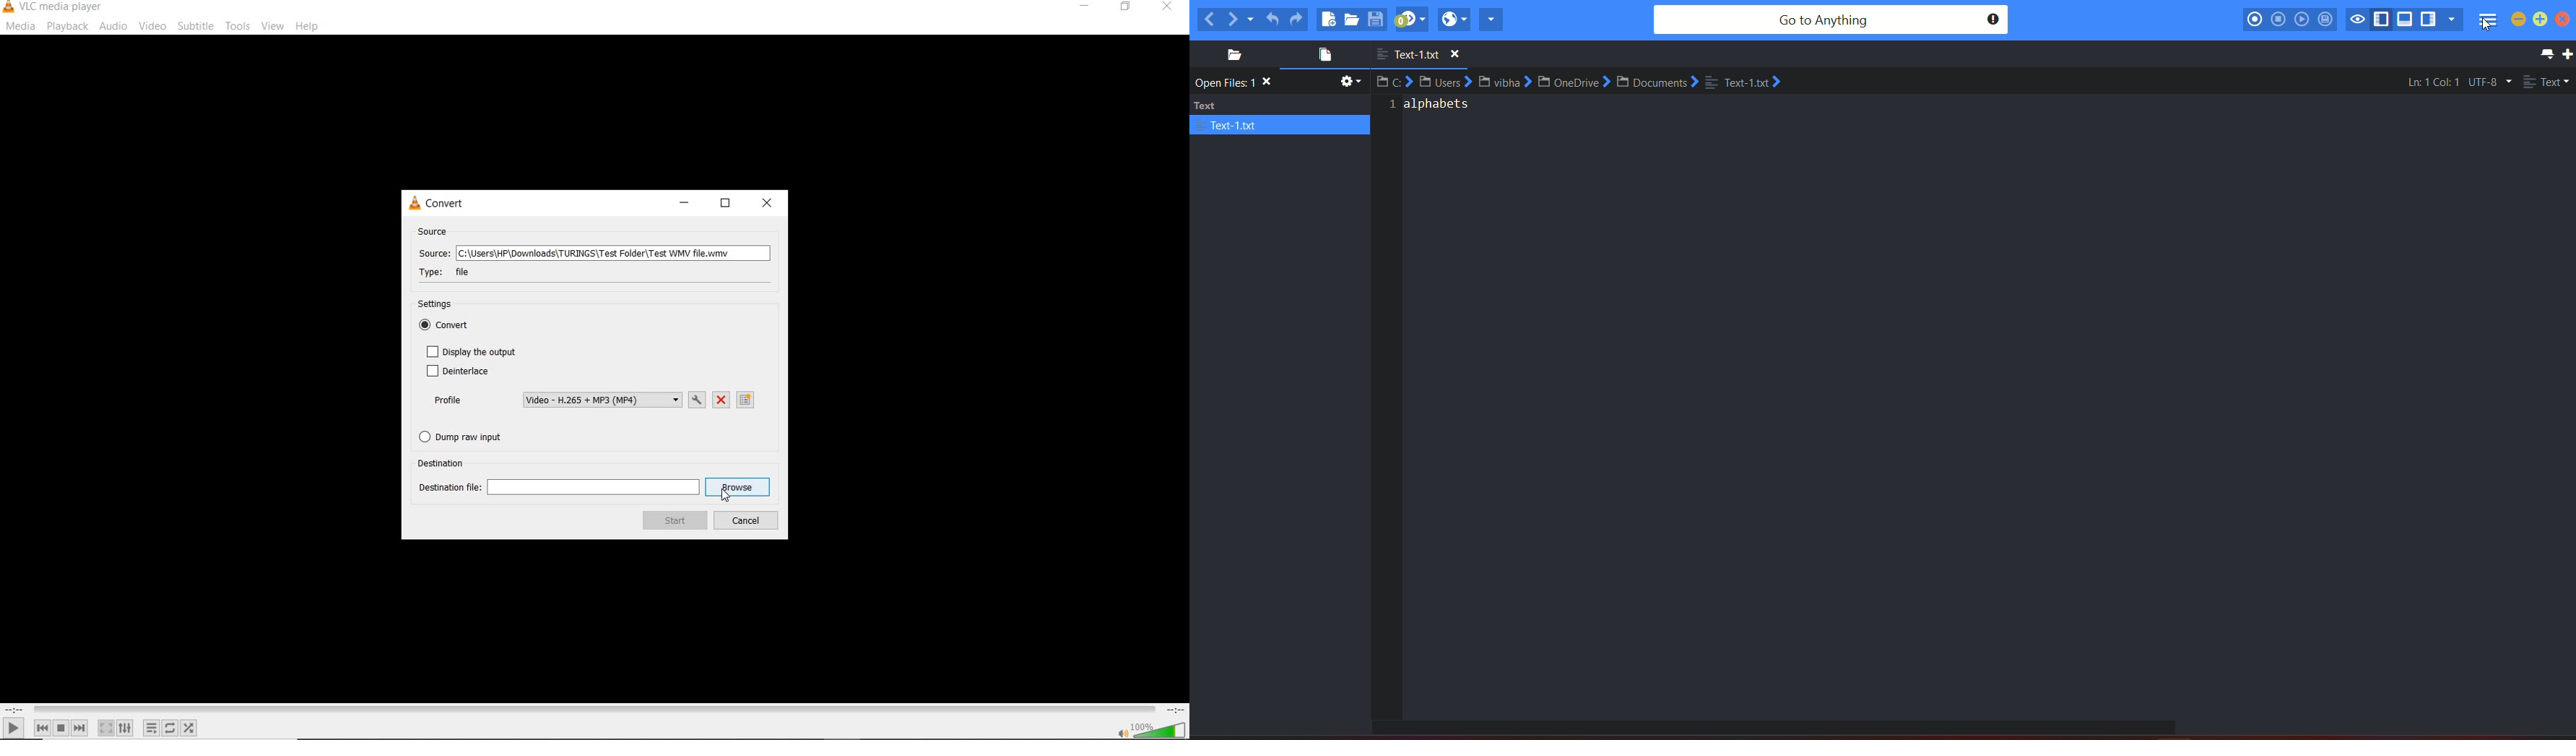  What do you see at coordinates (1348, 84) in the screenshot?
I see `settings` at bounding box center [1348, 84].